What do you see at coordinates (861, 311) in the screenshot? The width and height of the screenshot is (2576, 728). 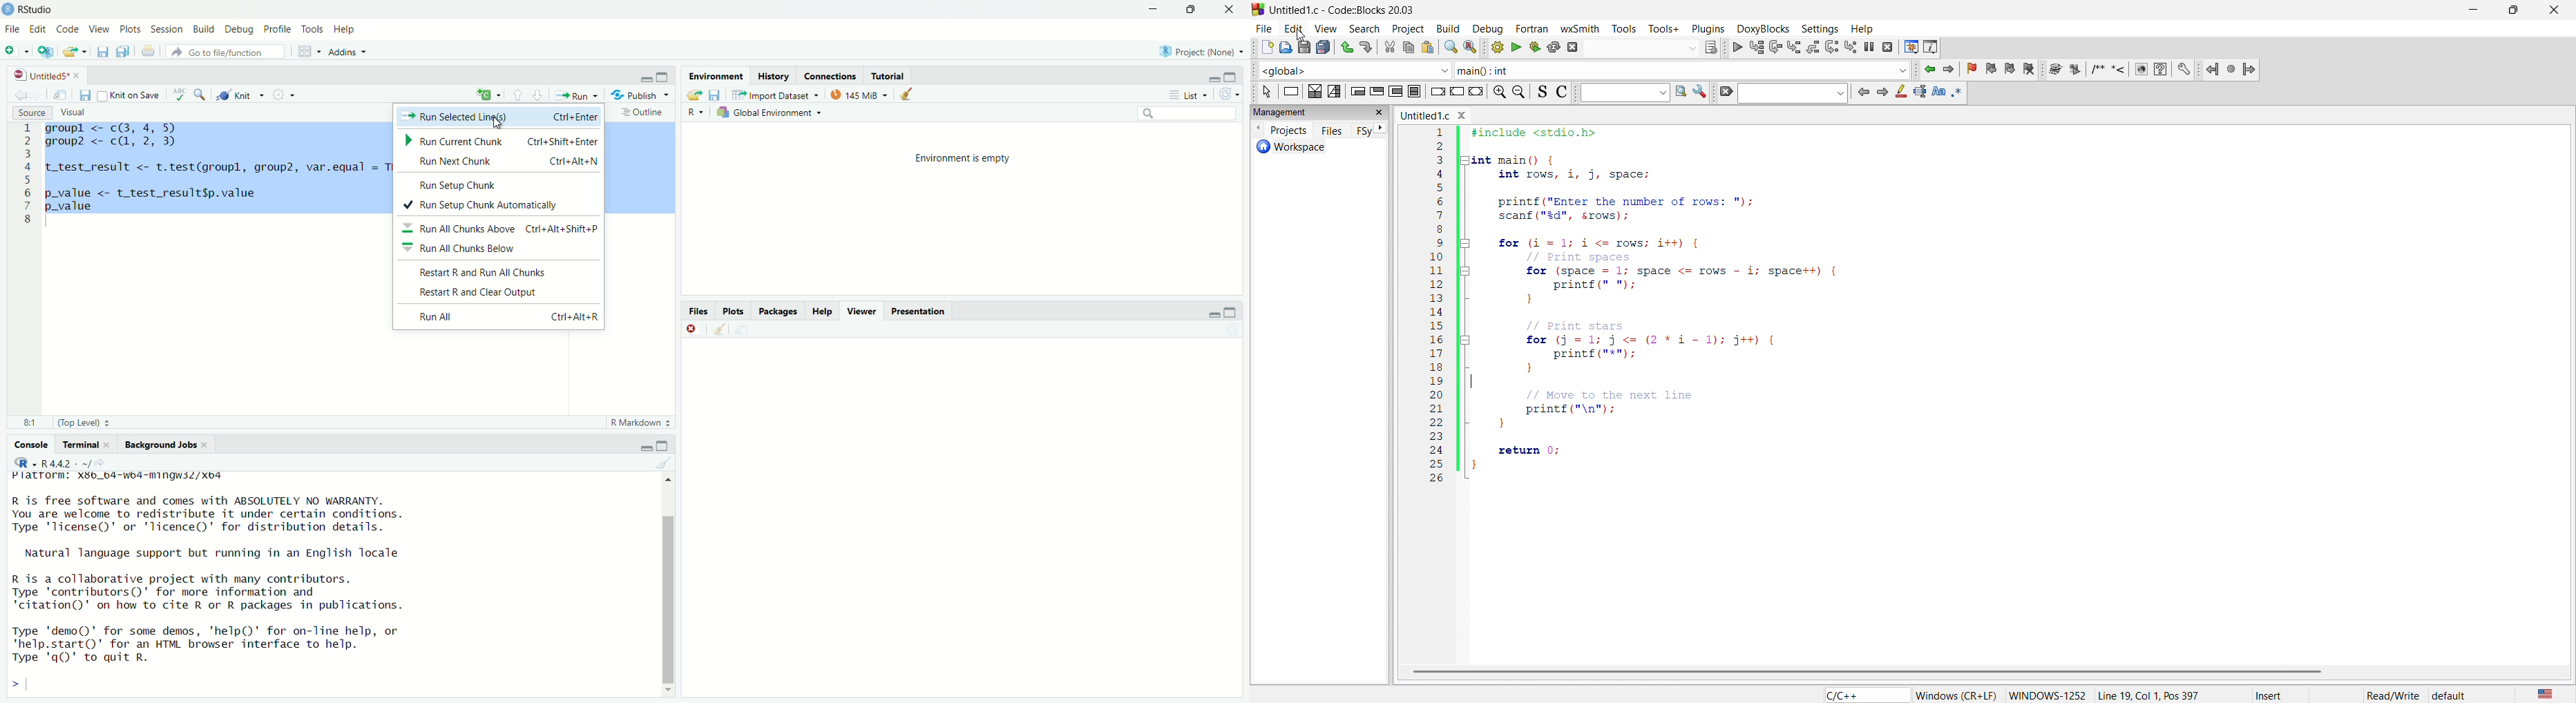 I see `Viewer` at bounding box center [861, 311].